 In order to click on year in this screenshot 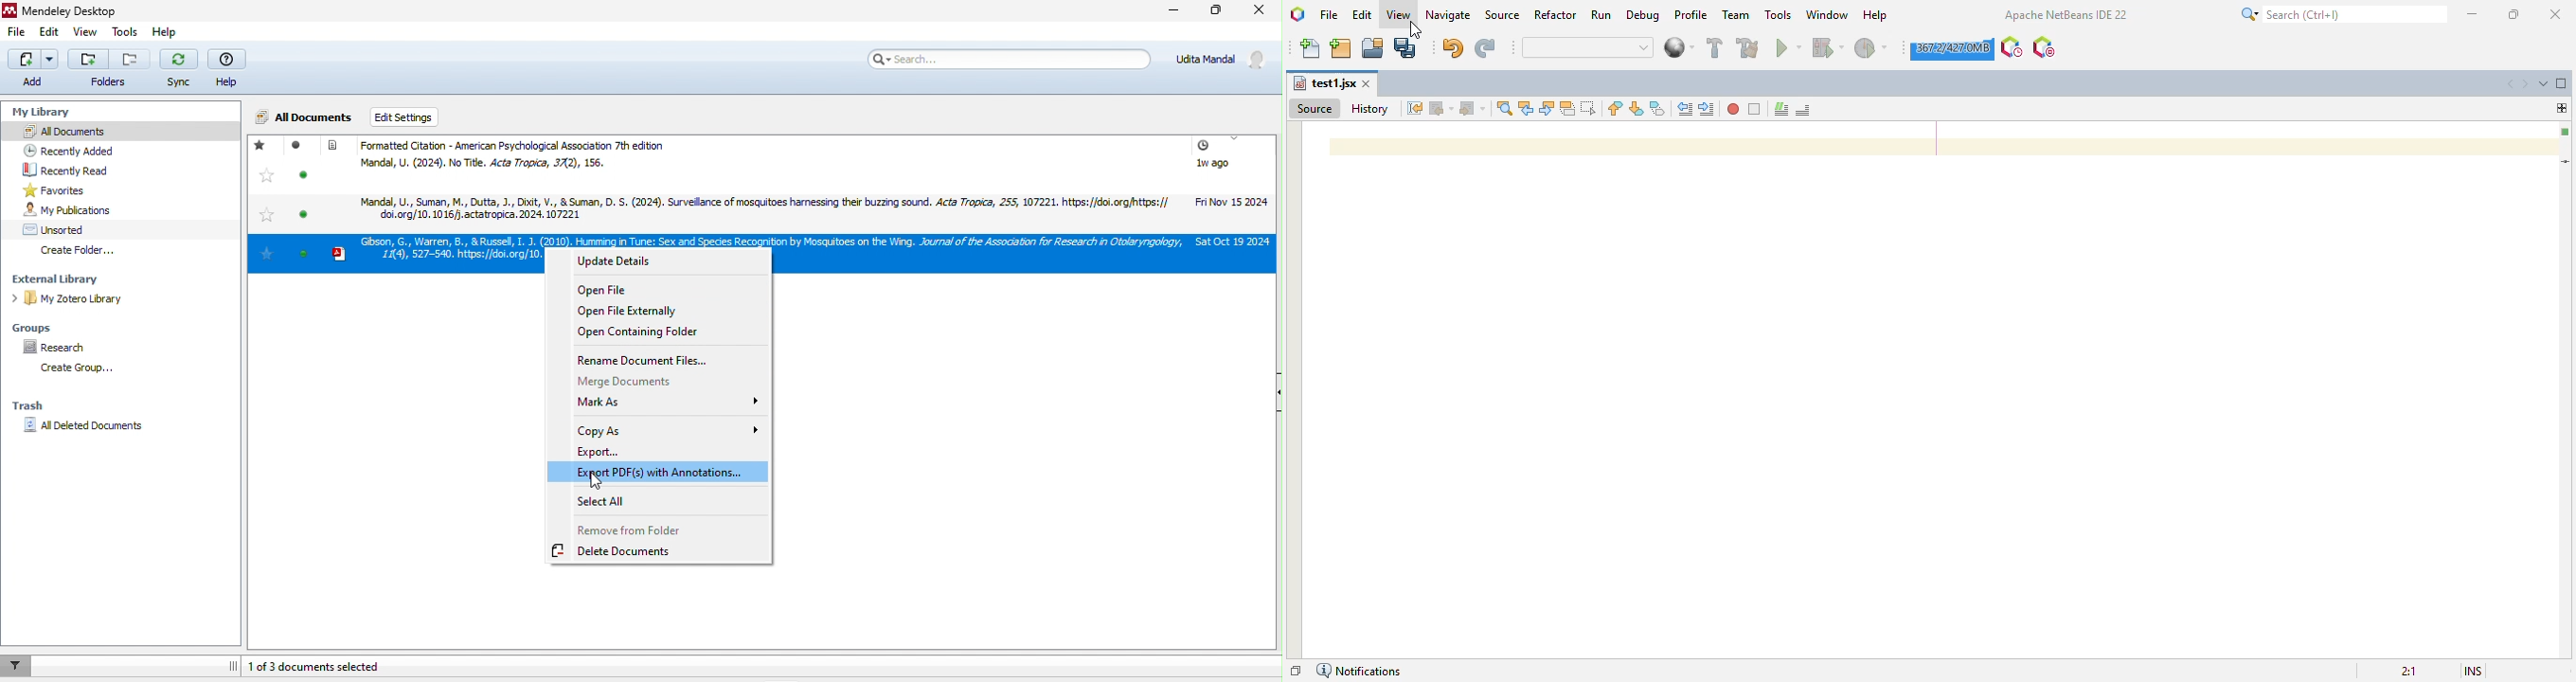, I will do `click(1235, 180)`.